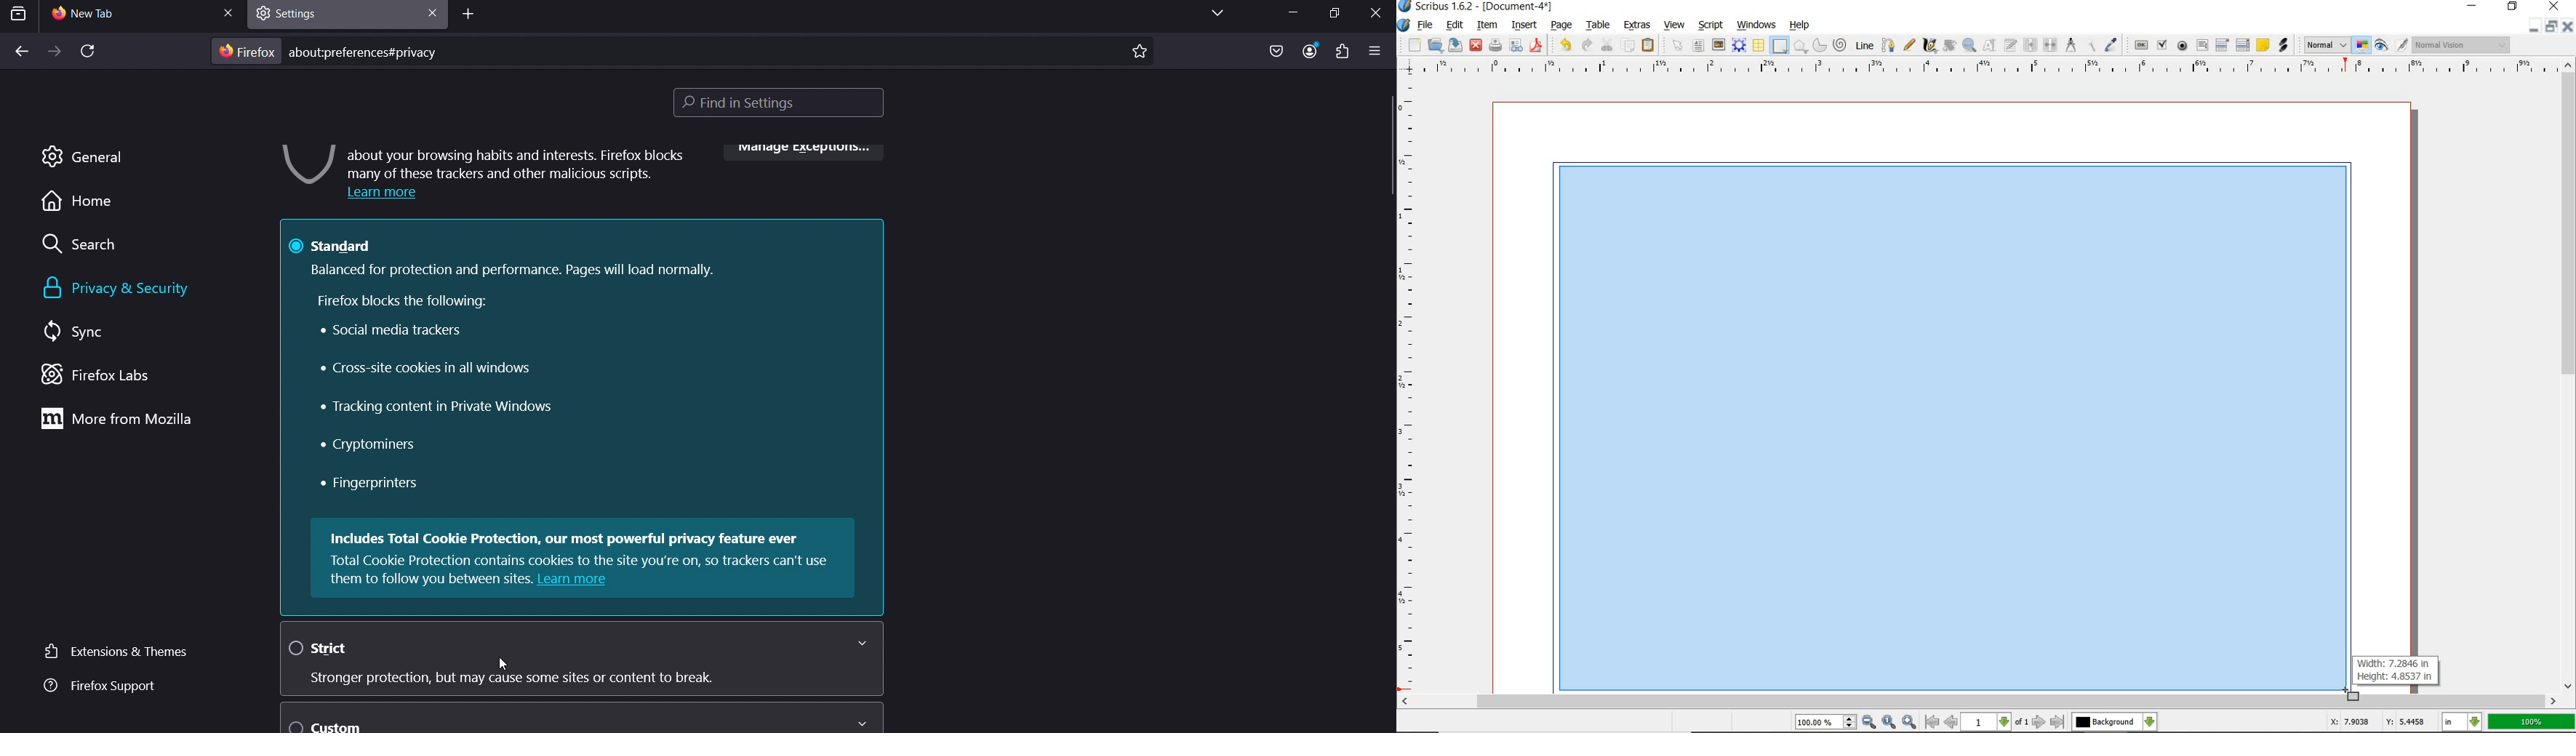 This screenshot has width=2576, height=756. I want to click on save, so click(1456, 46).